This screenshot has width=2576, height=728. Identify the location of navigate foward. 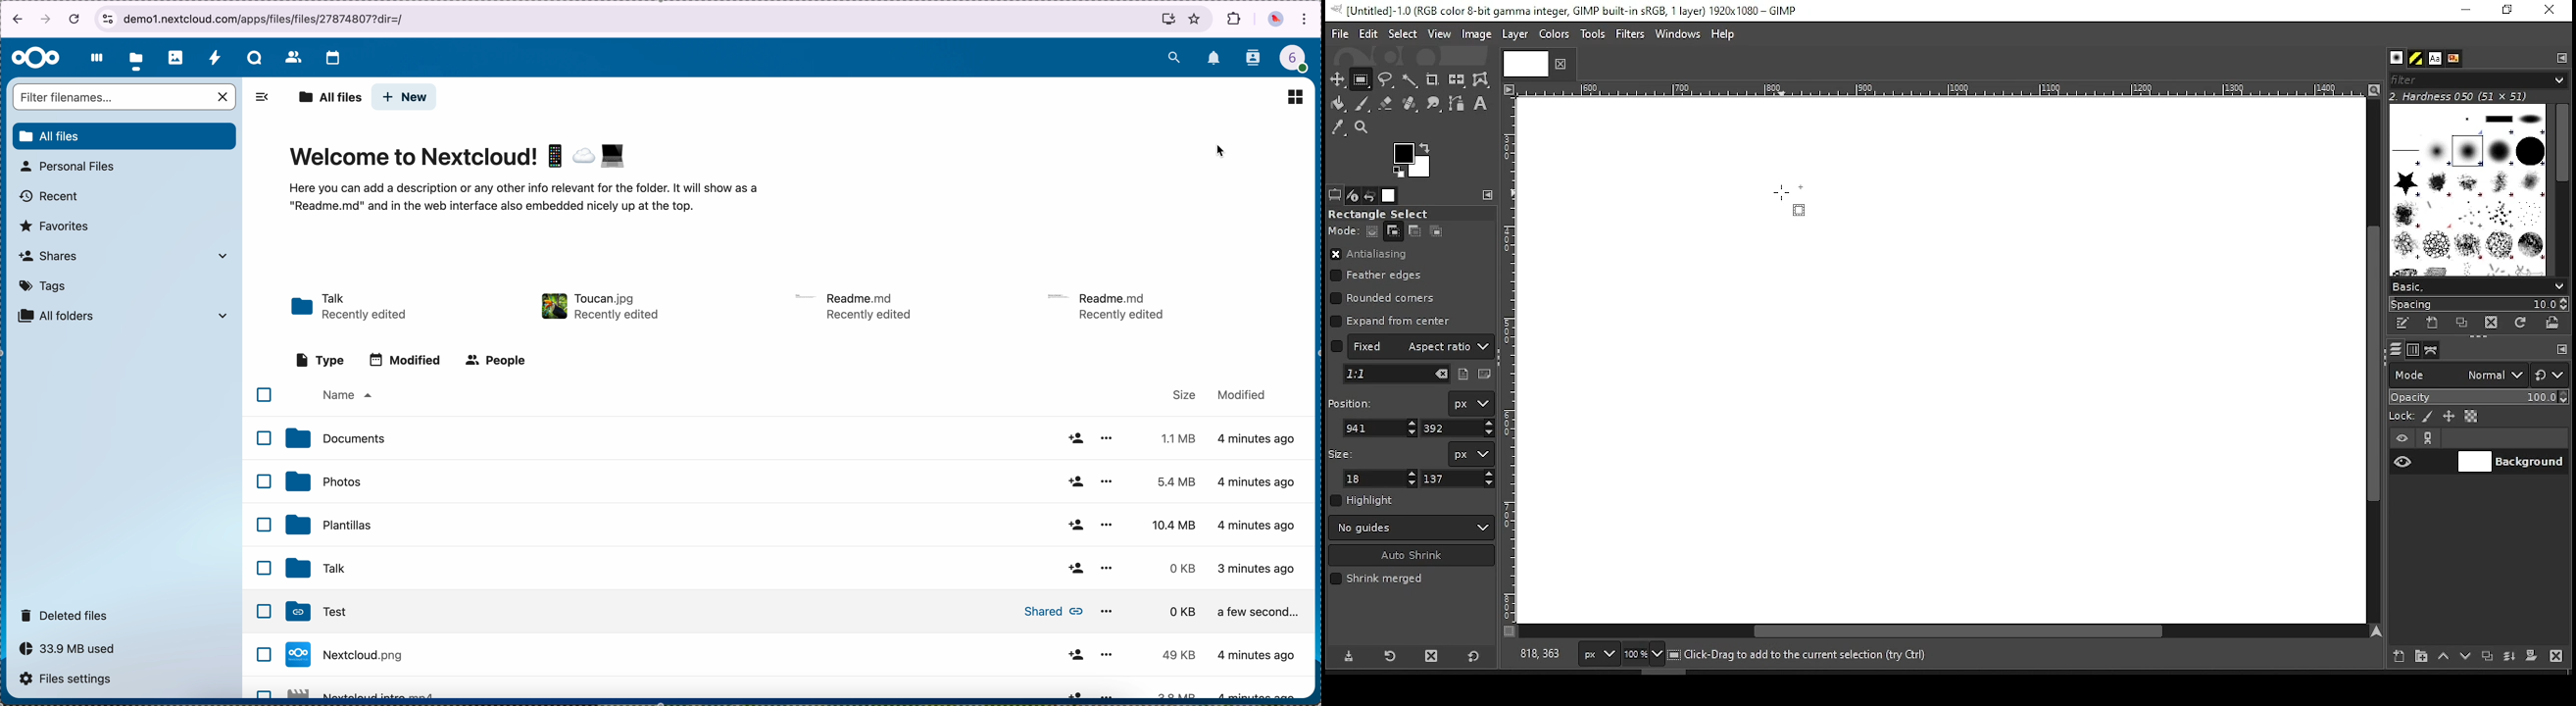
(46, 20).